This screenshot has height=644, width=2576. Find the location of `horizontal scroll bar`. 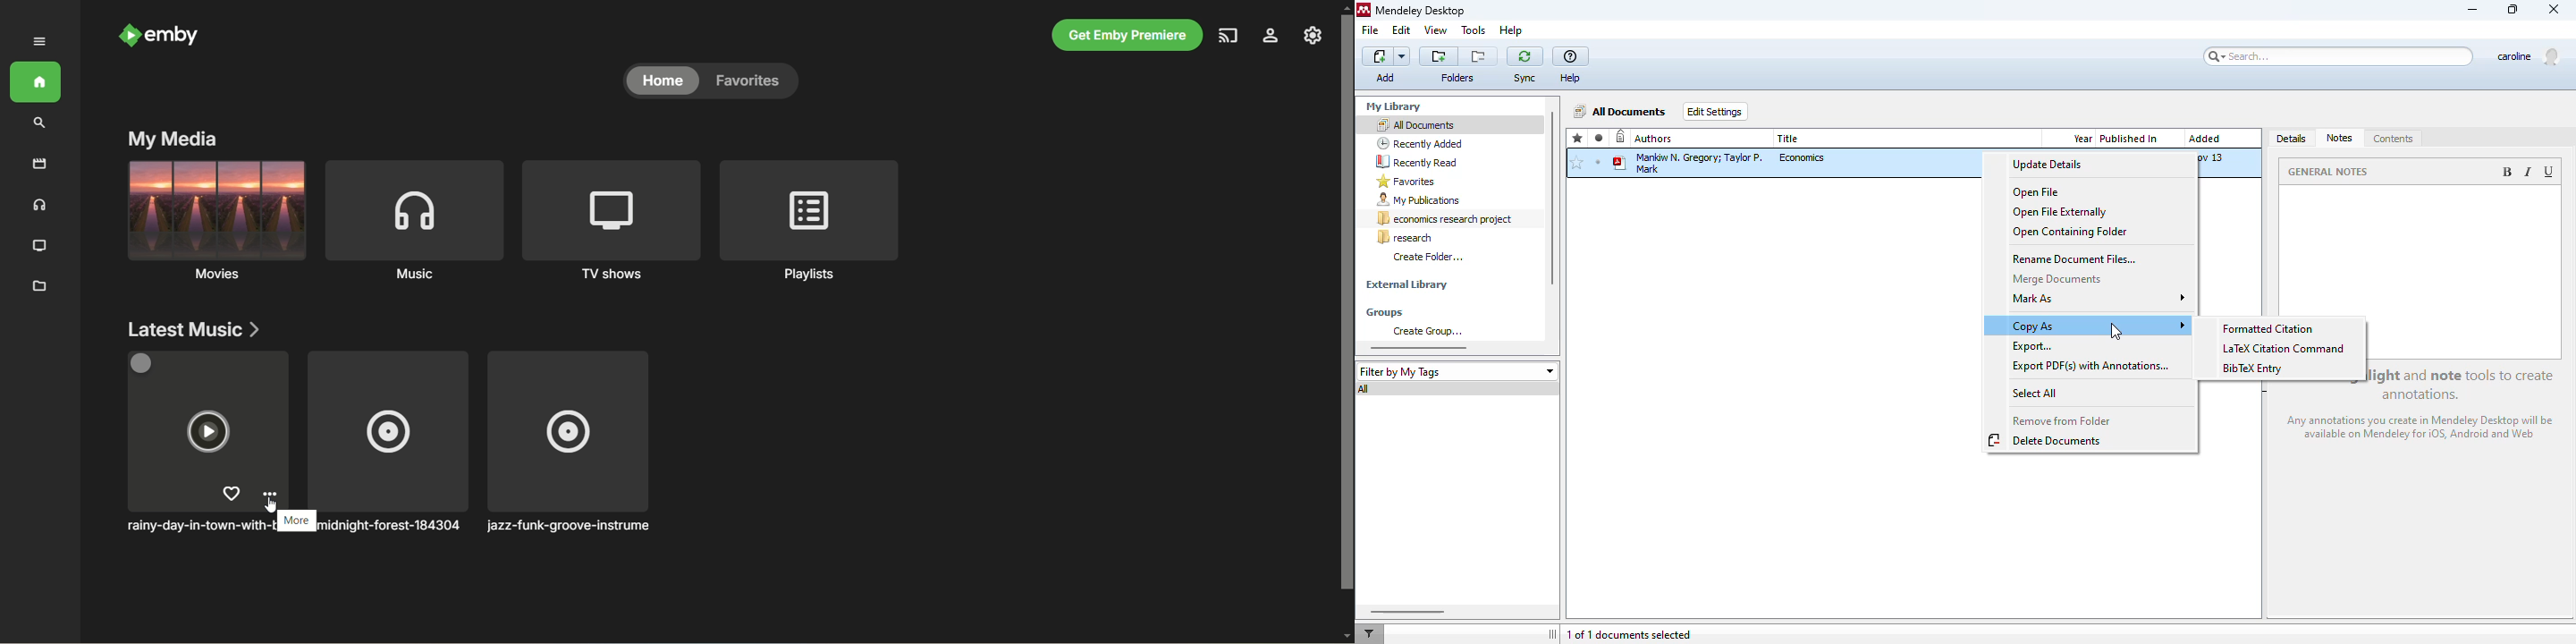

horizontal scroll bar is located at coordinates (1406, 611).